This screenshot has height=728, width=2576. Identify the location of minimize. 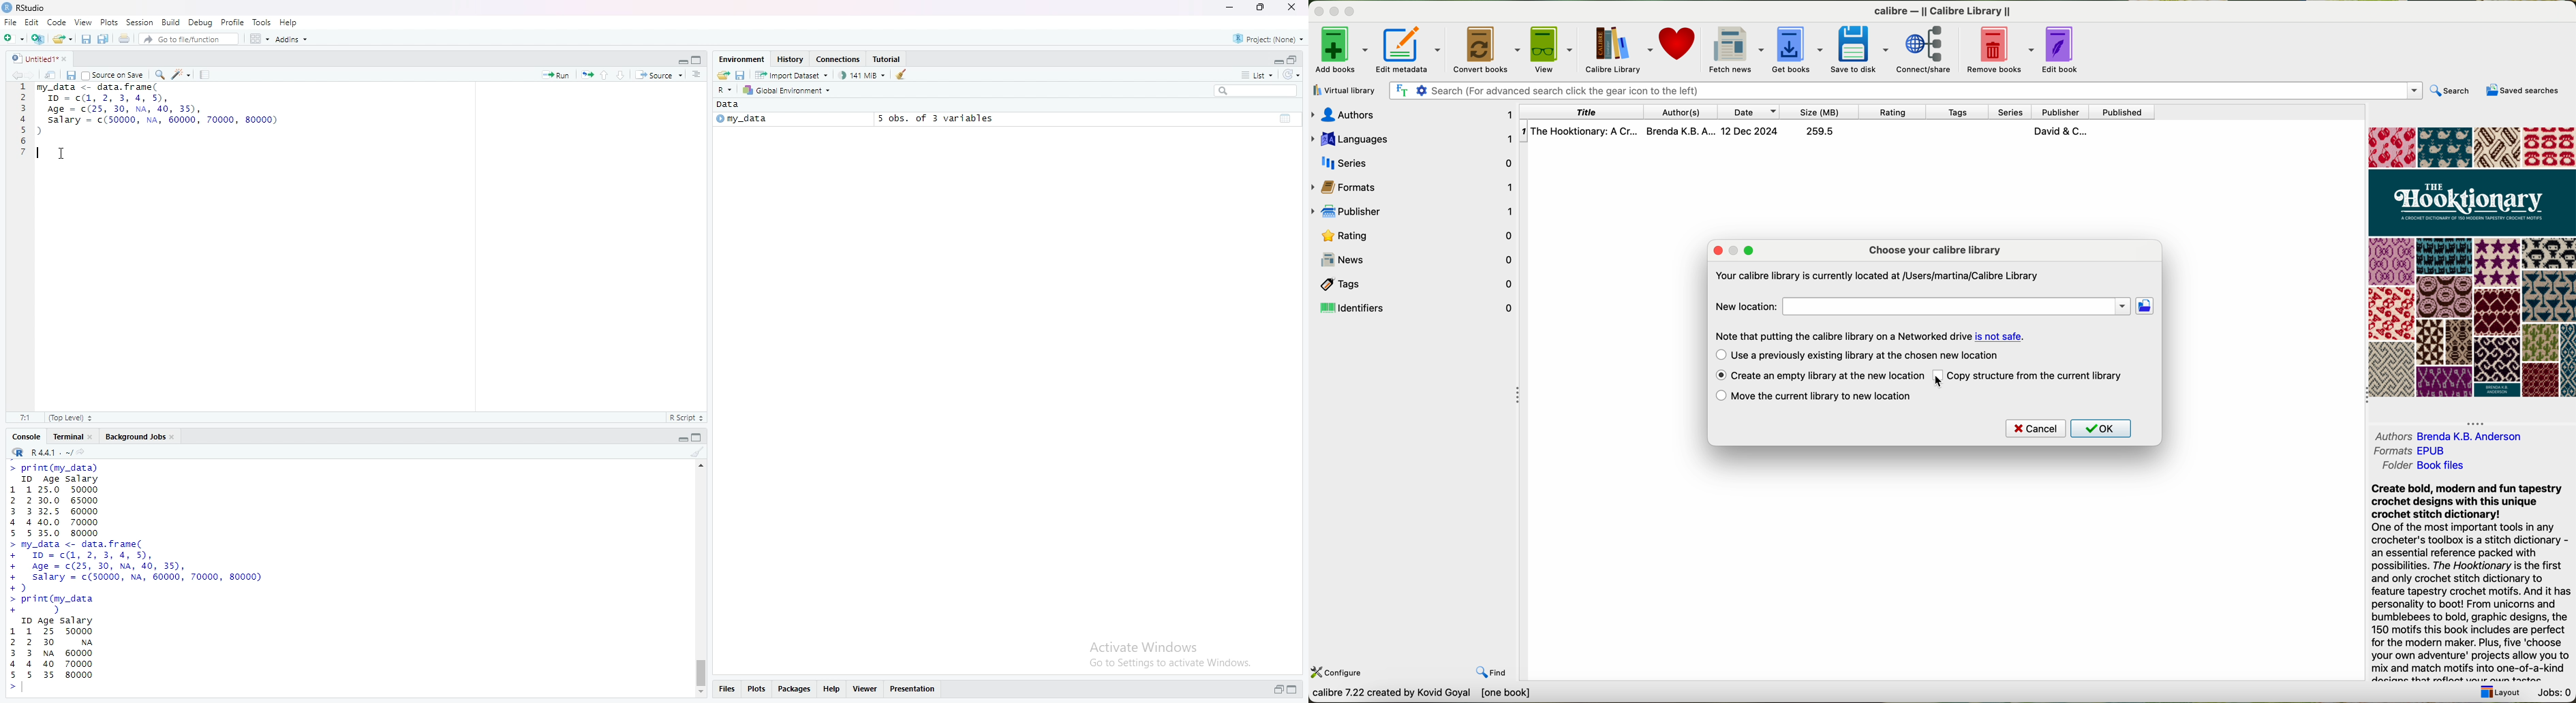
(1334, 11).